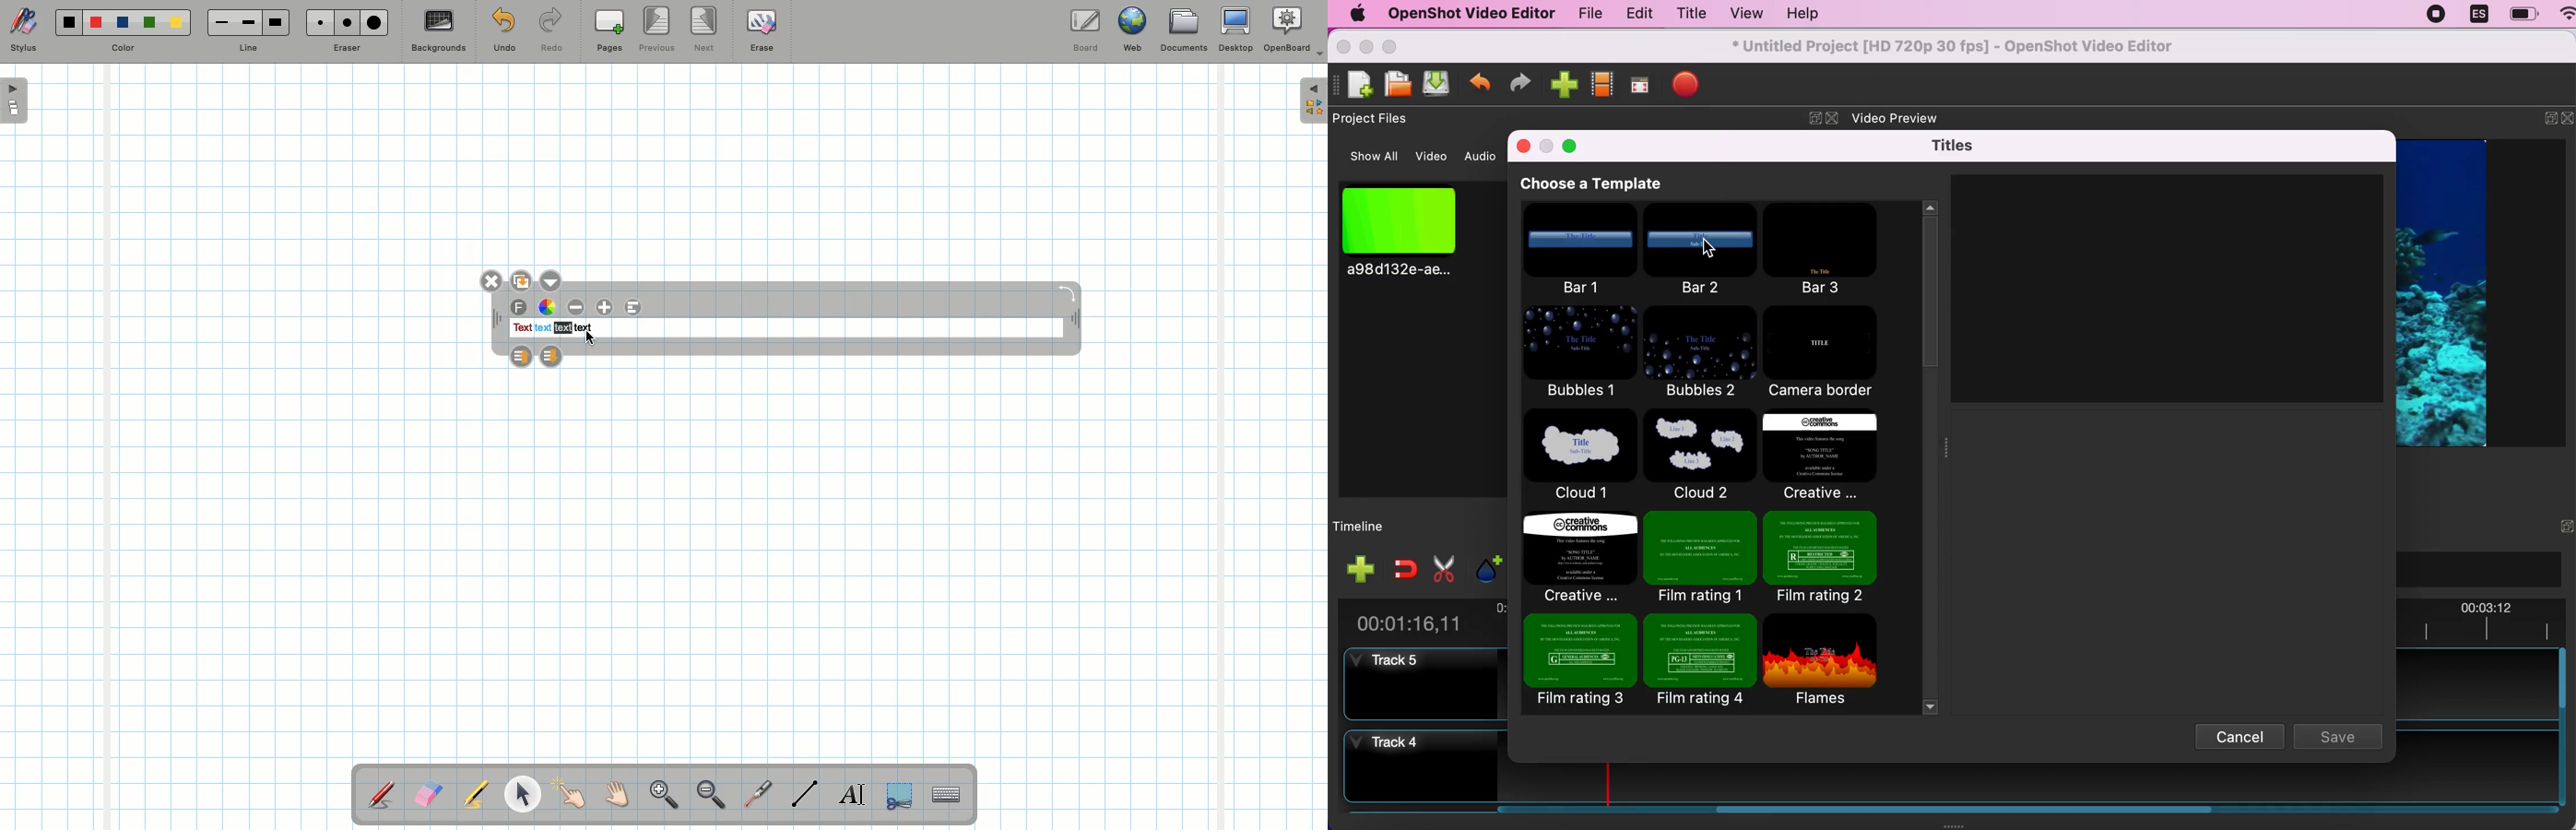 This screenshot has width=2576, height=840. Describe the element at coordinates (1822, 249) in the screenshot. I see `bar 3` at that location.